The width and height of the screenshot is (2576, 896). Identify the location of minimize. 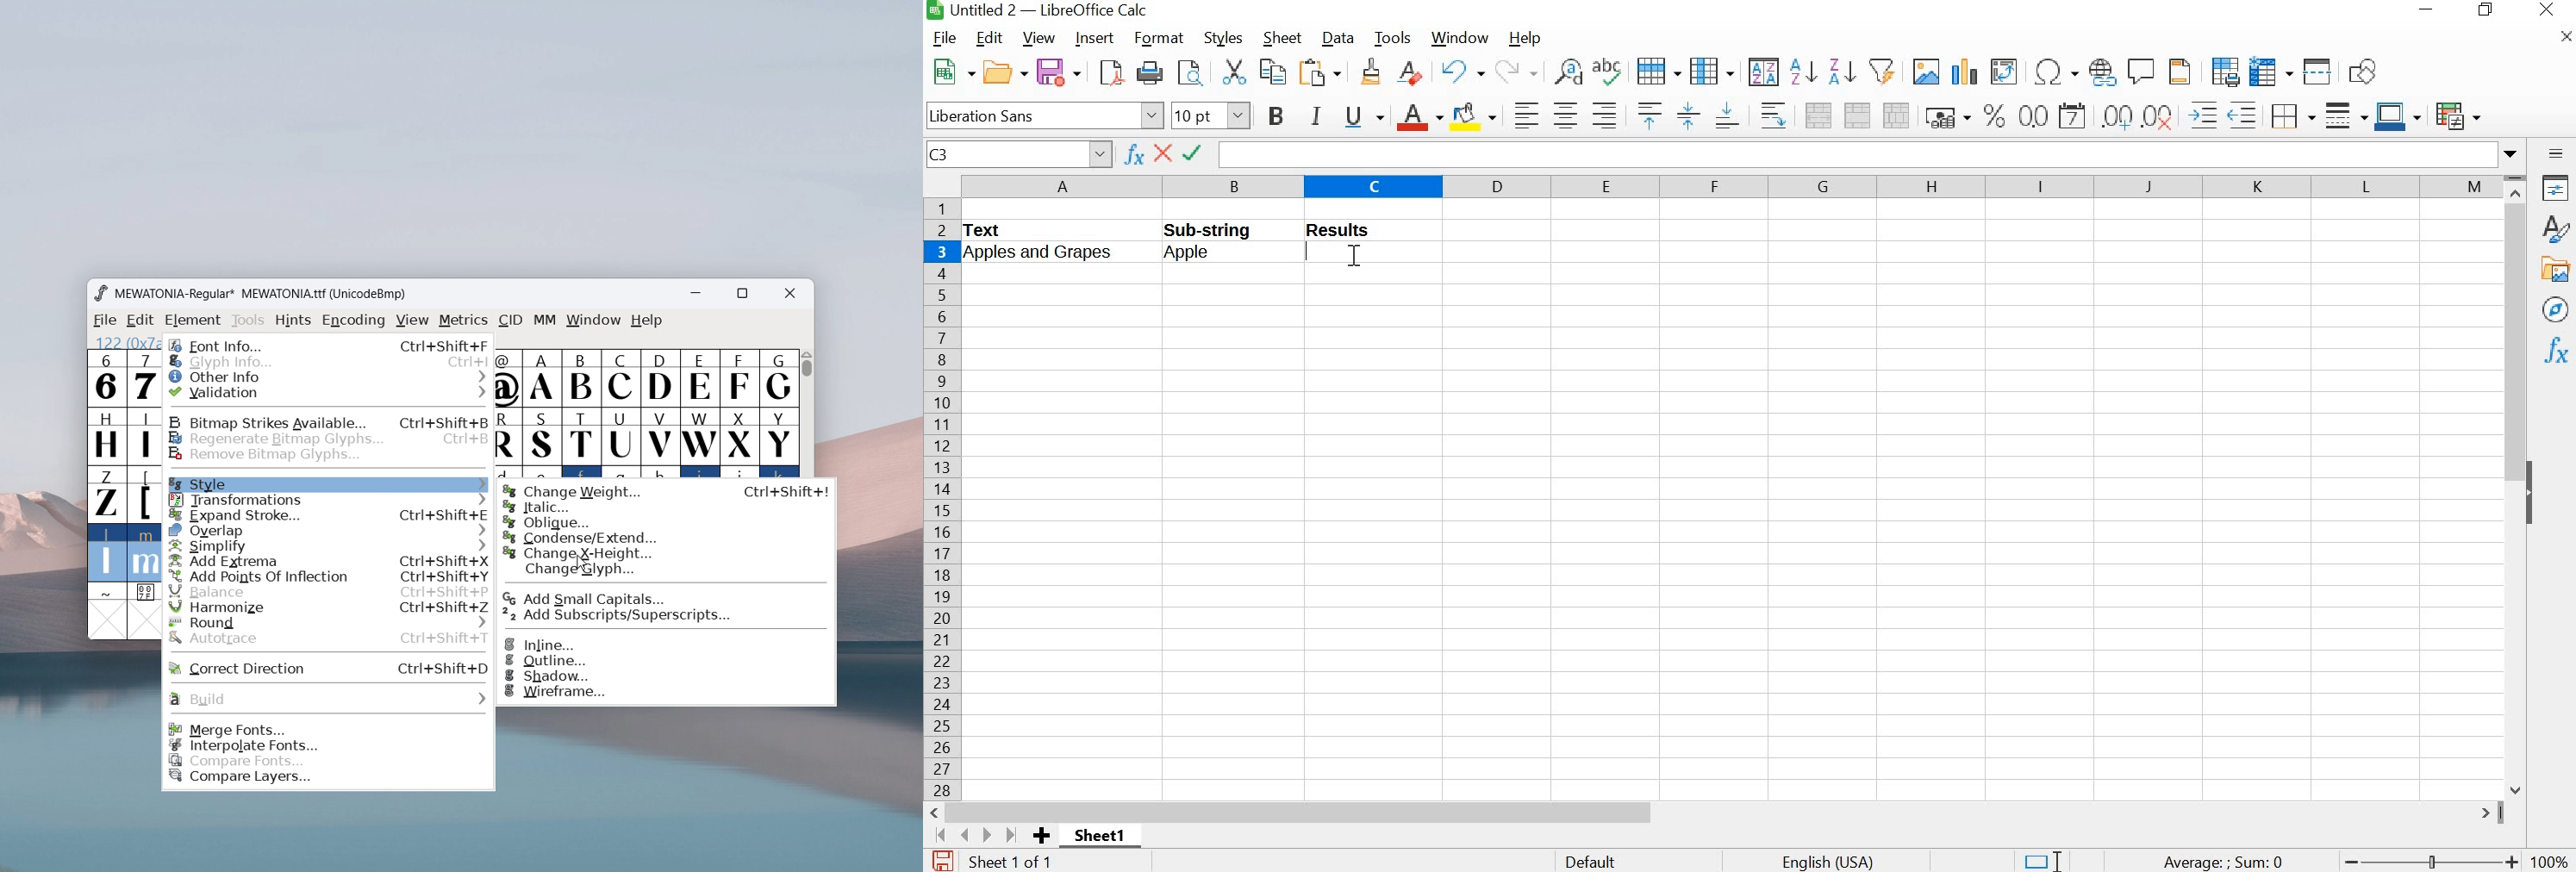
(2429, 10).